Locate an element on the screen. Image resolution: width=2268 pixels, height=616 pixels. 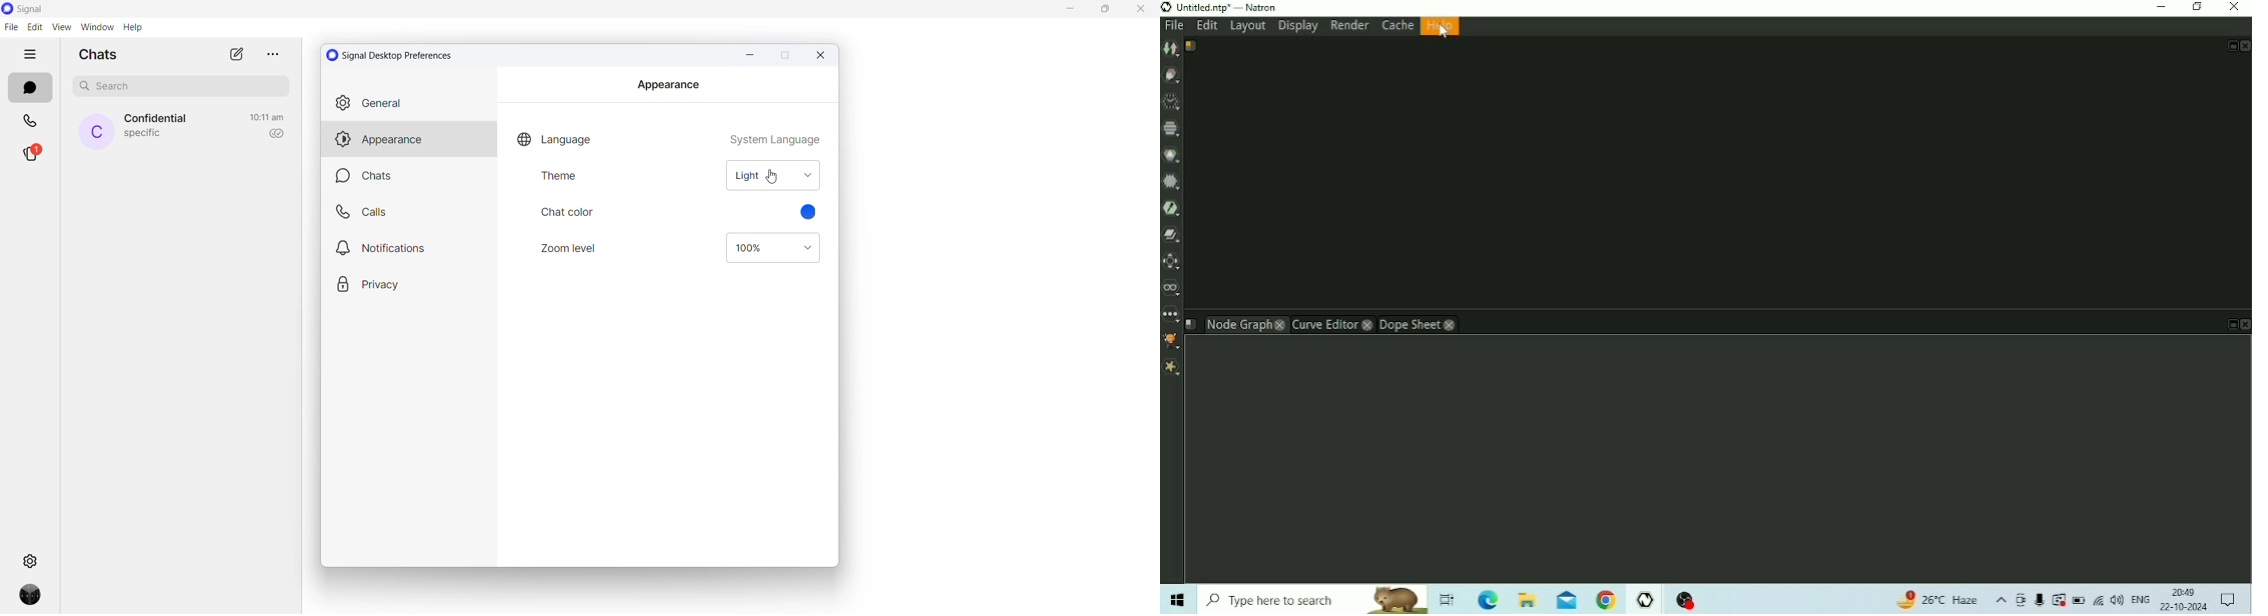
timestamp is located at coordinates (267, 117).